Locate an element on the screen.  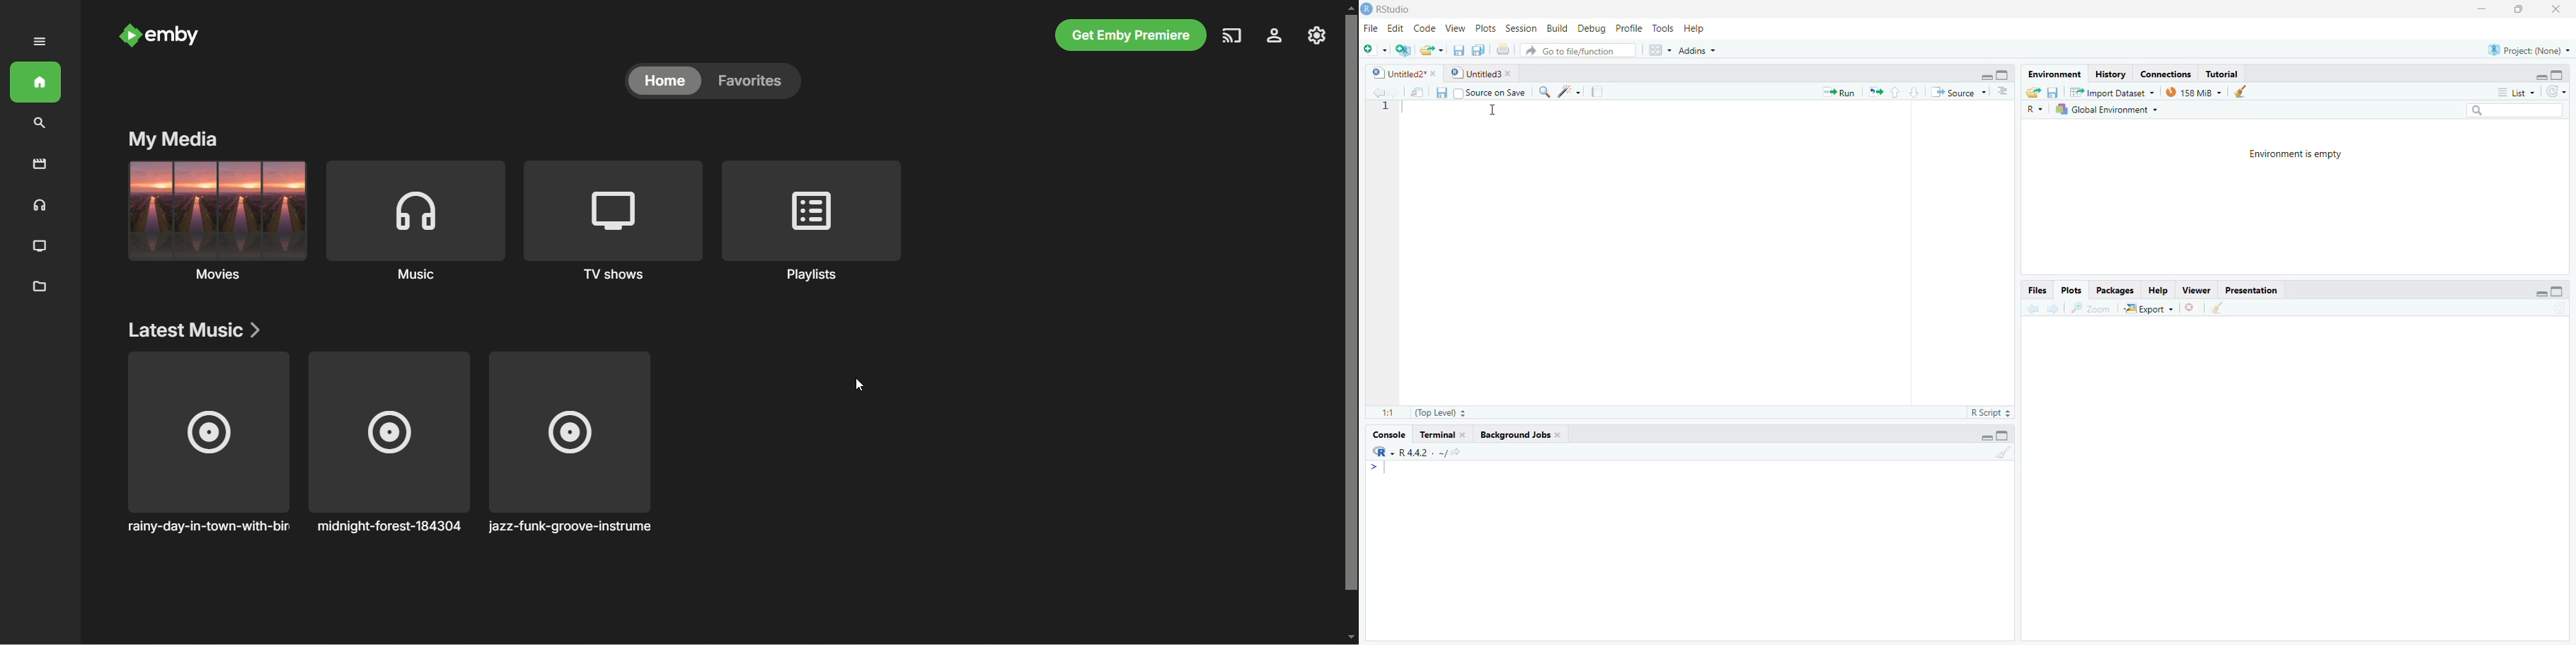
clear viewer items is located at coordinates (2244, 92).